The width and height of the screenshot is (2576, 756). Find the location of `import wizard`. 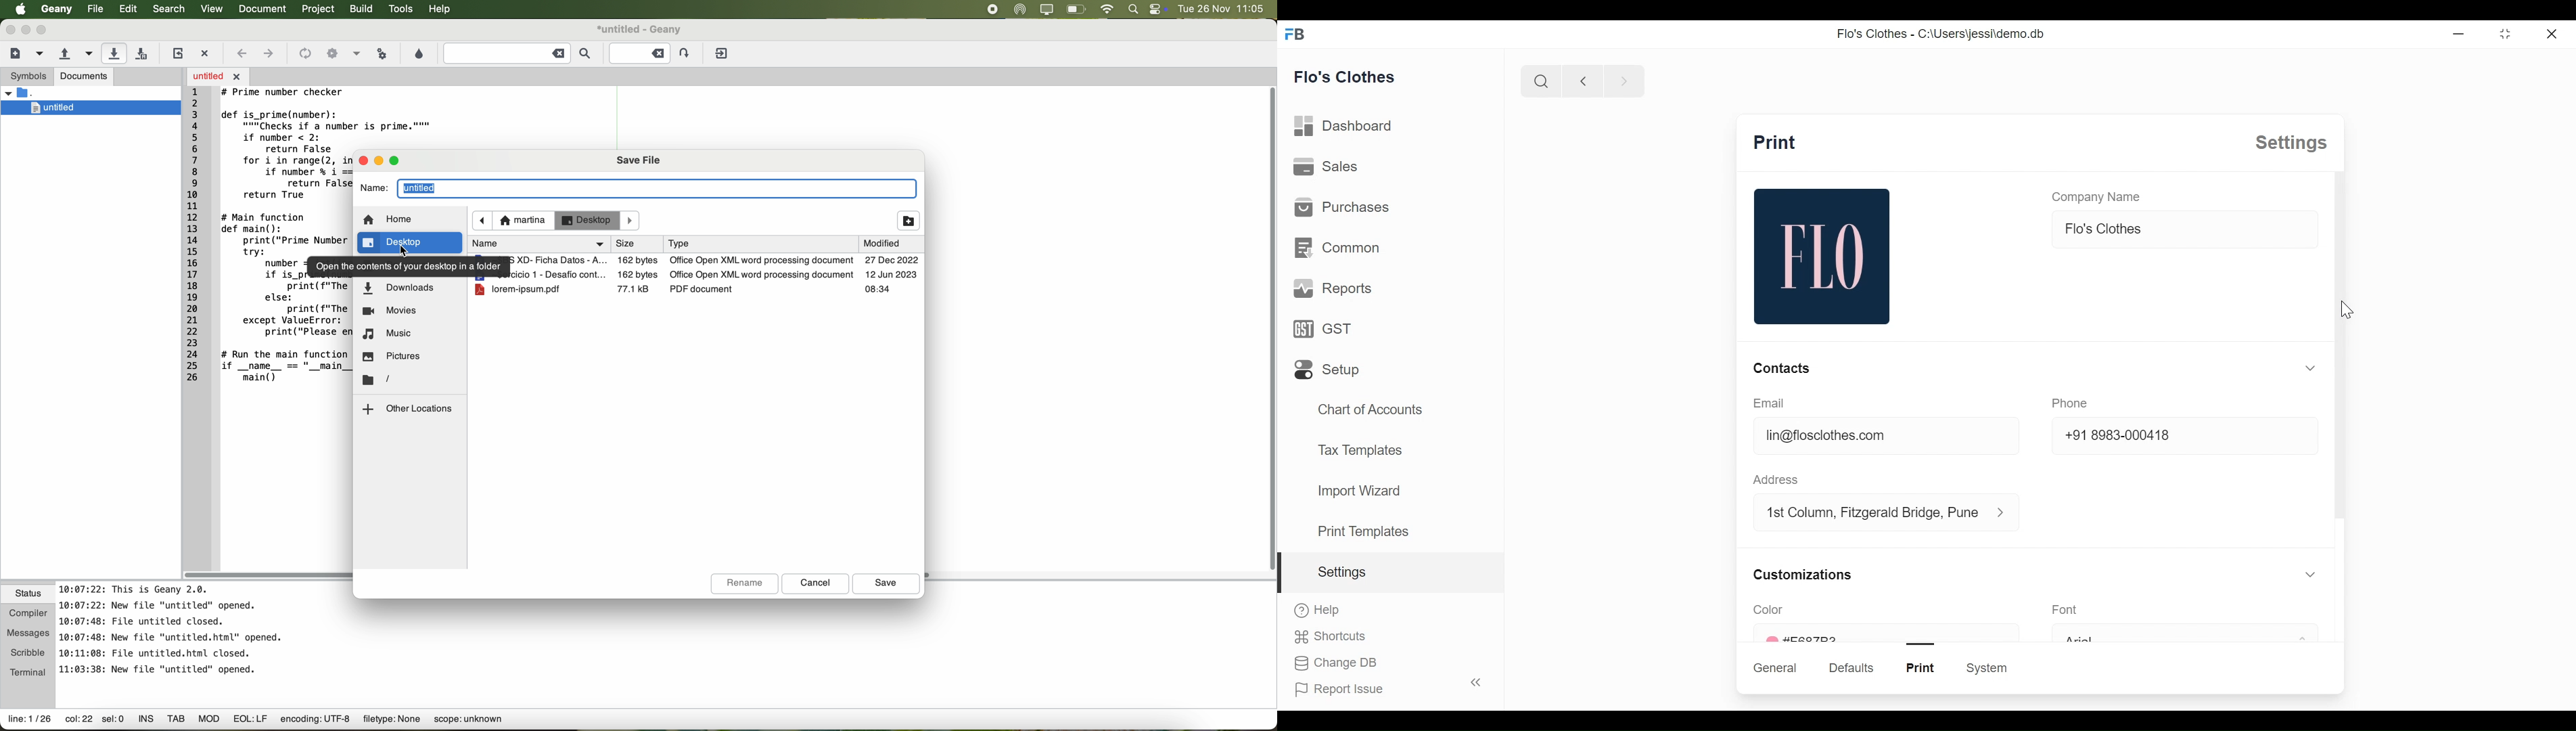

import wizard is located at coordinates (1358, 491).